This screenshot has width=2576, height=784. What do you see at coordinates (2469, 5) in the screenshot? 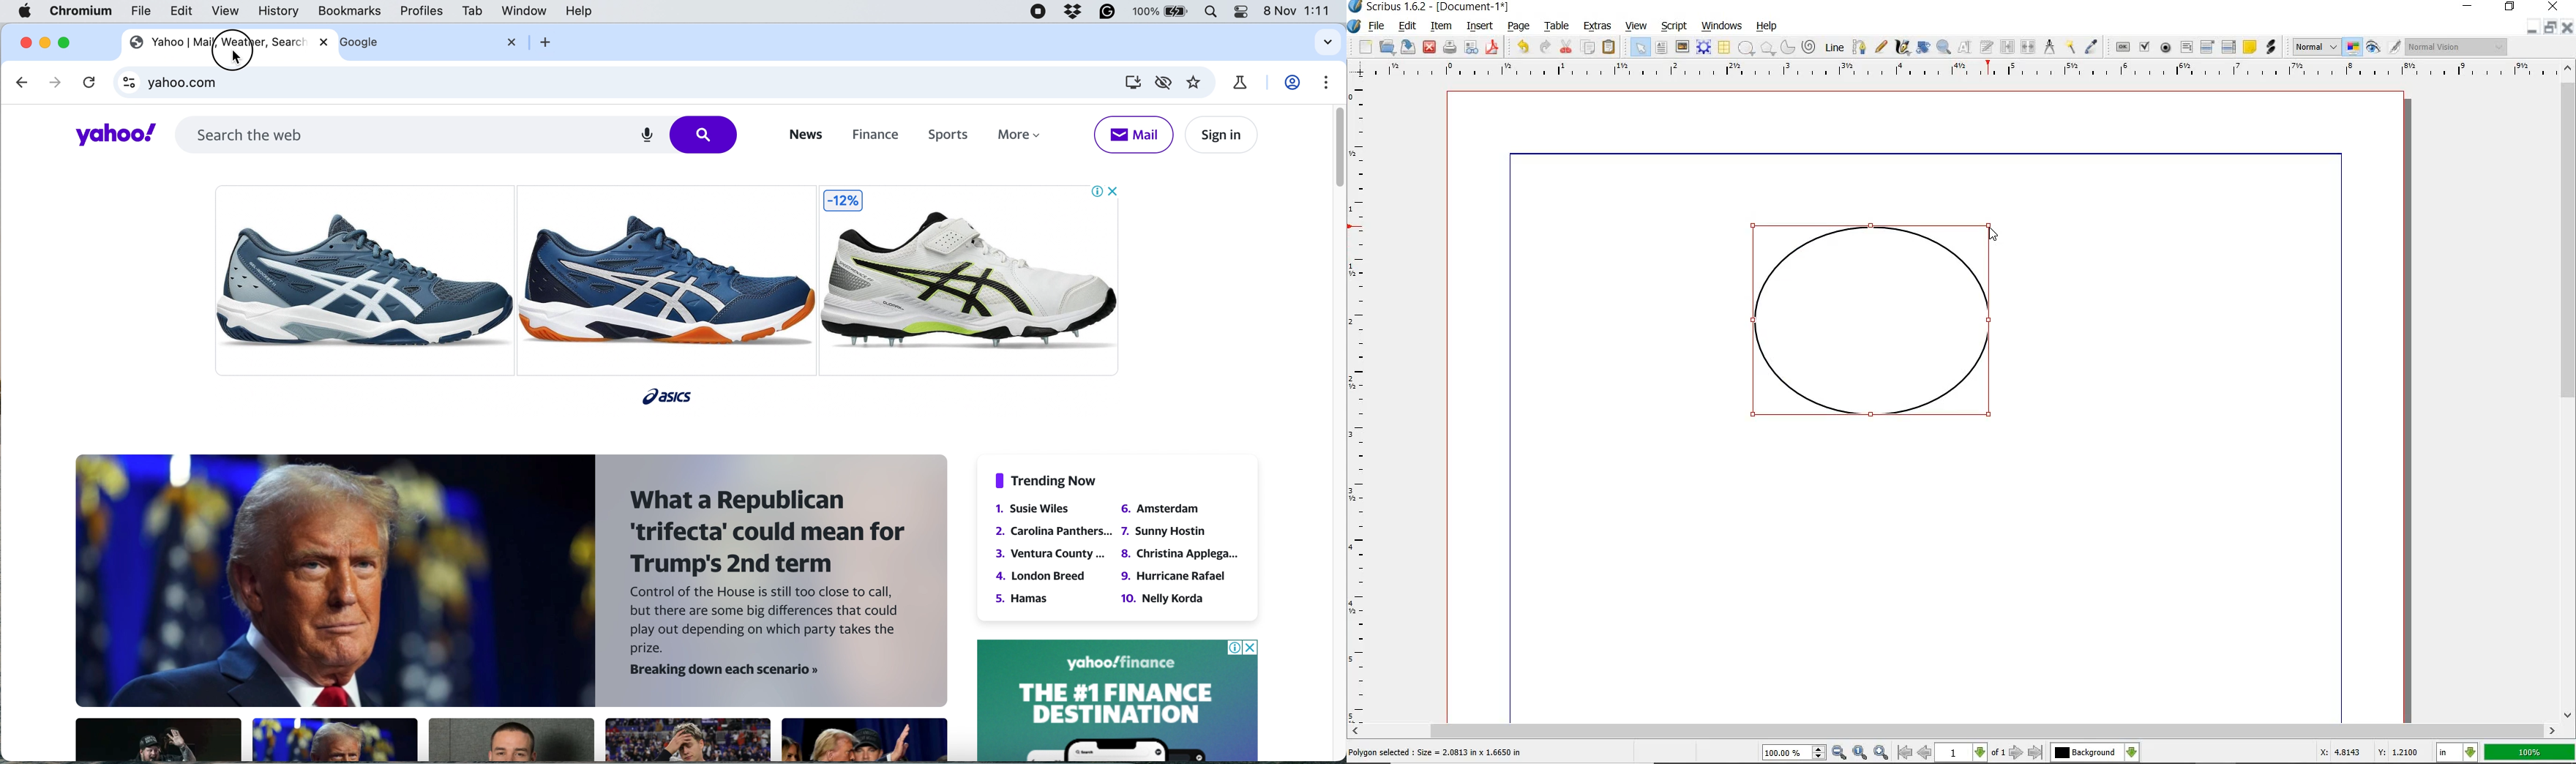
I see `MINIMIZE` at bounding box center [2469, 5].